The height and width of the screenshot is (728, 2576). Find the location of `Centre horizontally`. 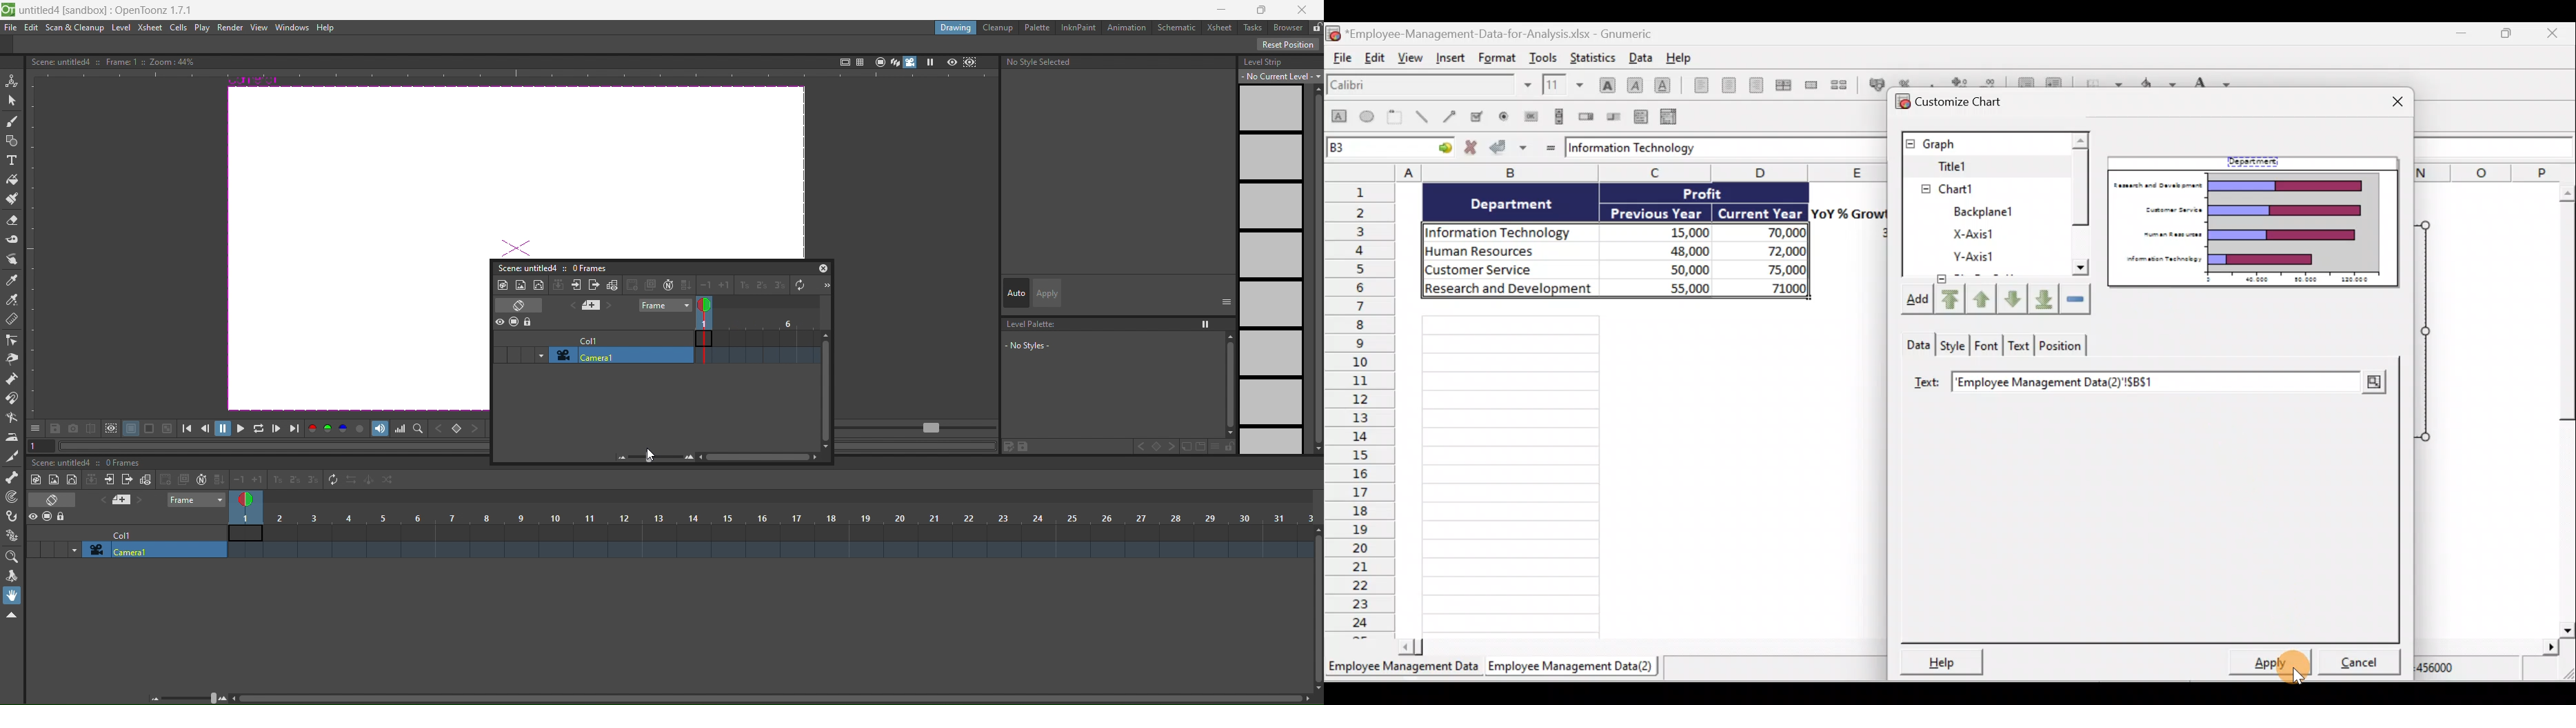

Centre horizontally is located at coordinates (1734, 87).